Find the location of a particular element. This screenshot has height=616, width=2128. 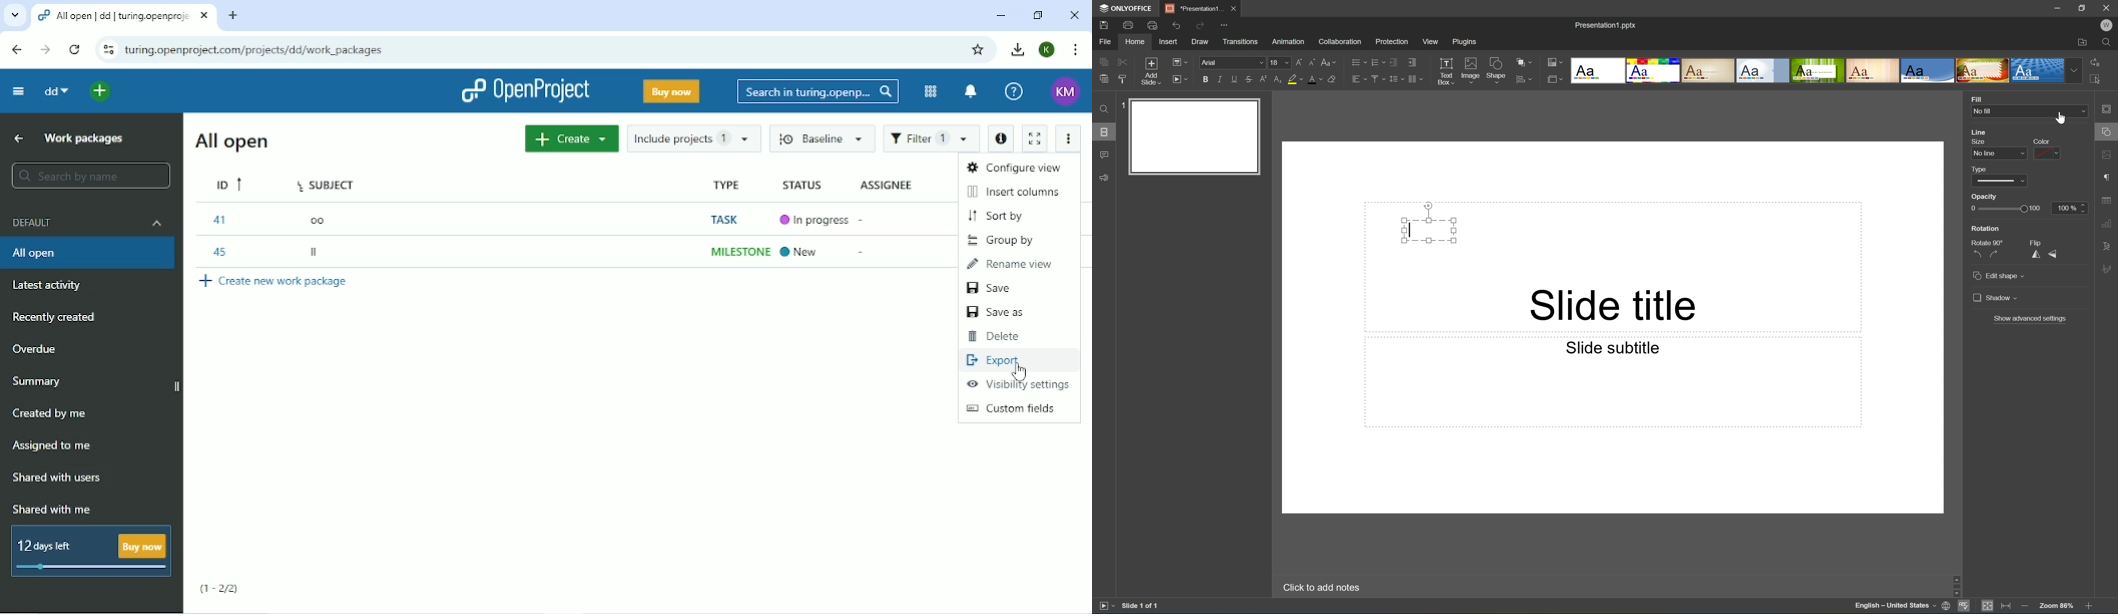

18 is located at coordinates (1280, 62).